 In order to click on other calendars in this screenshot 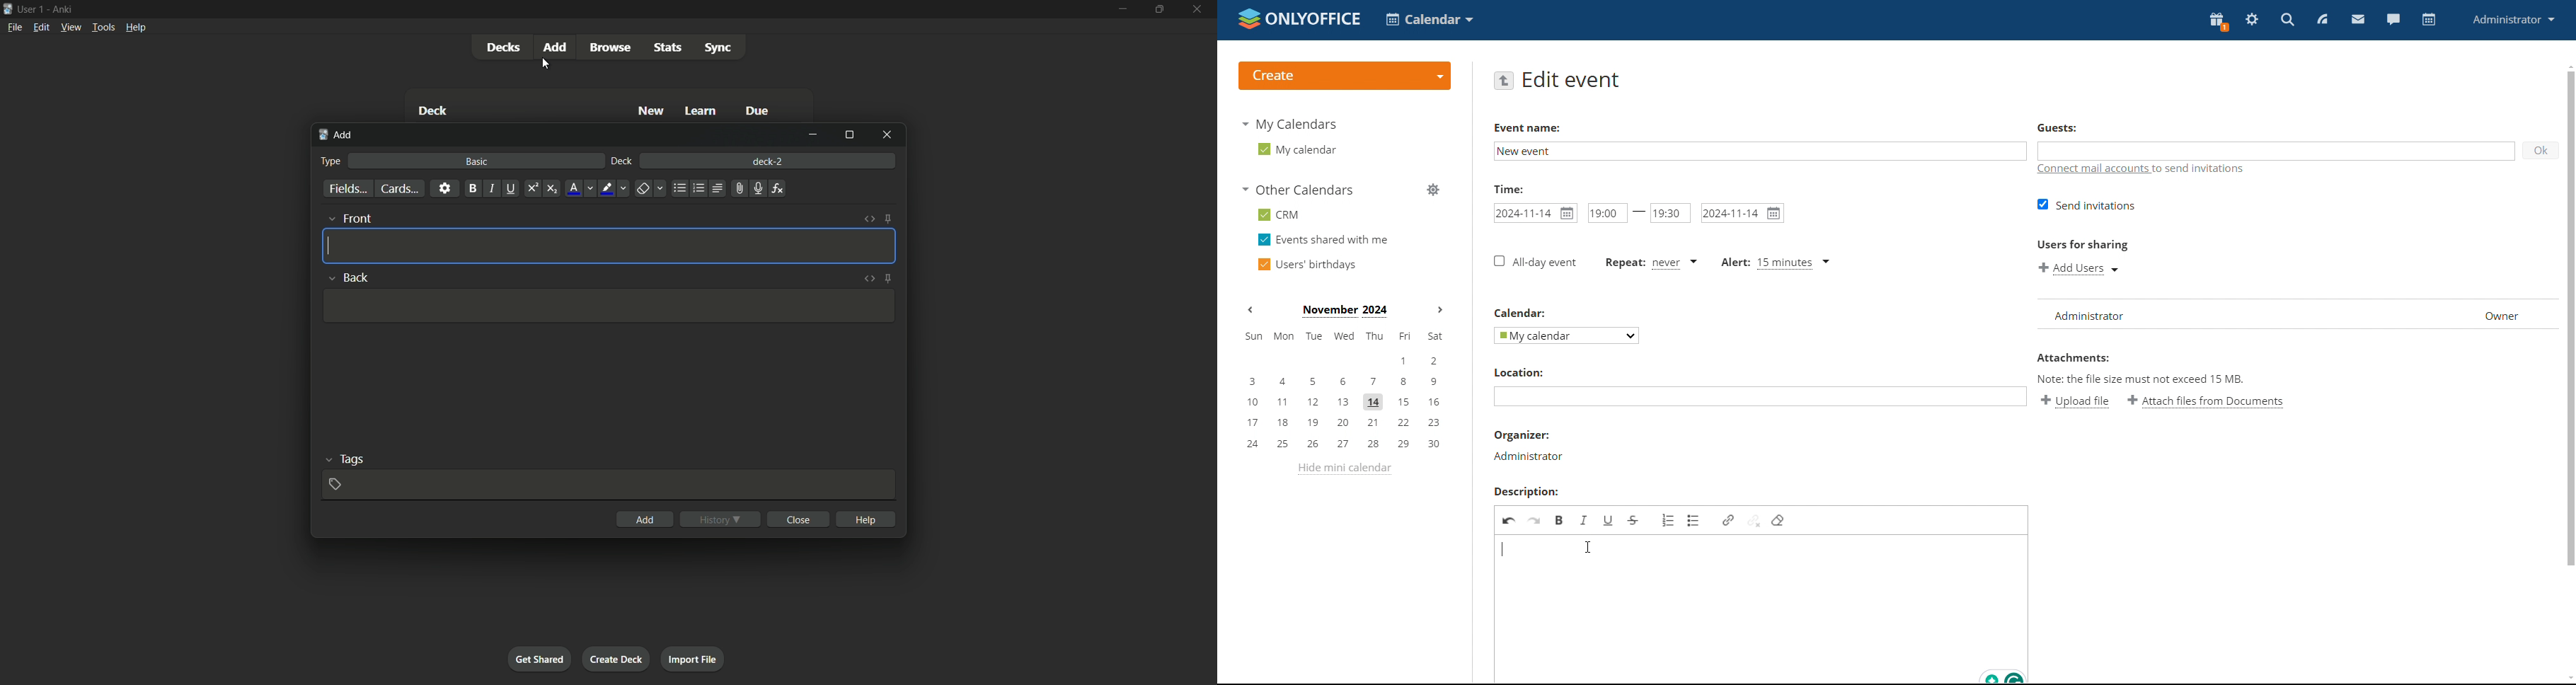, I will do `click(1296, 190)`.